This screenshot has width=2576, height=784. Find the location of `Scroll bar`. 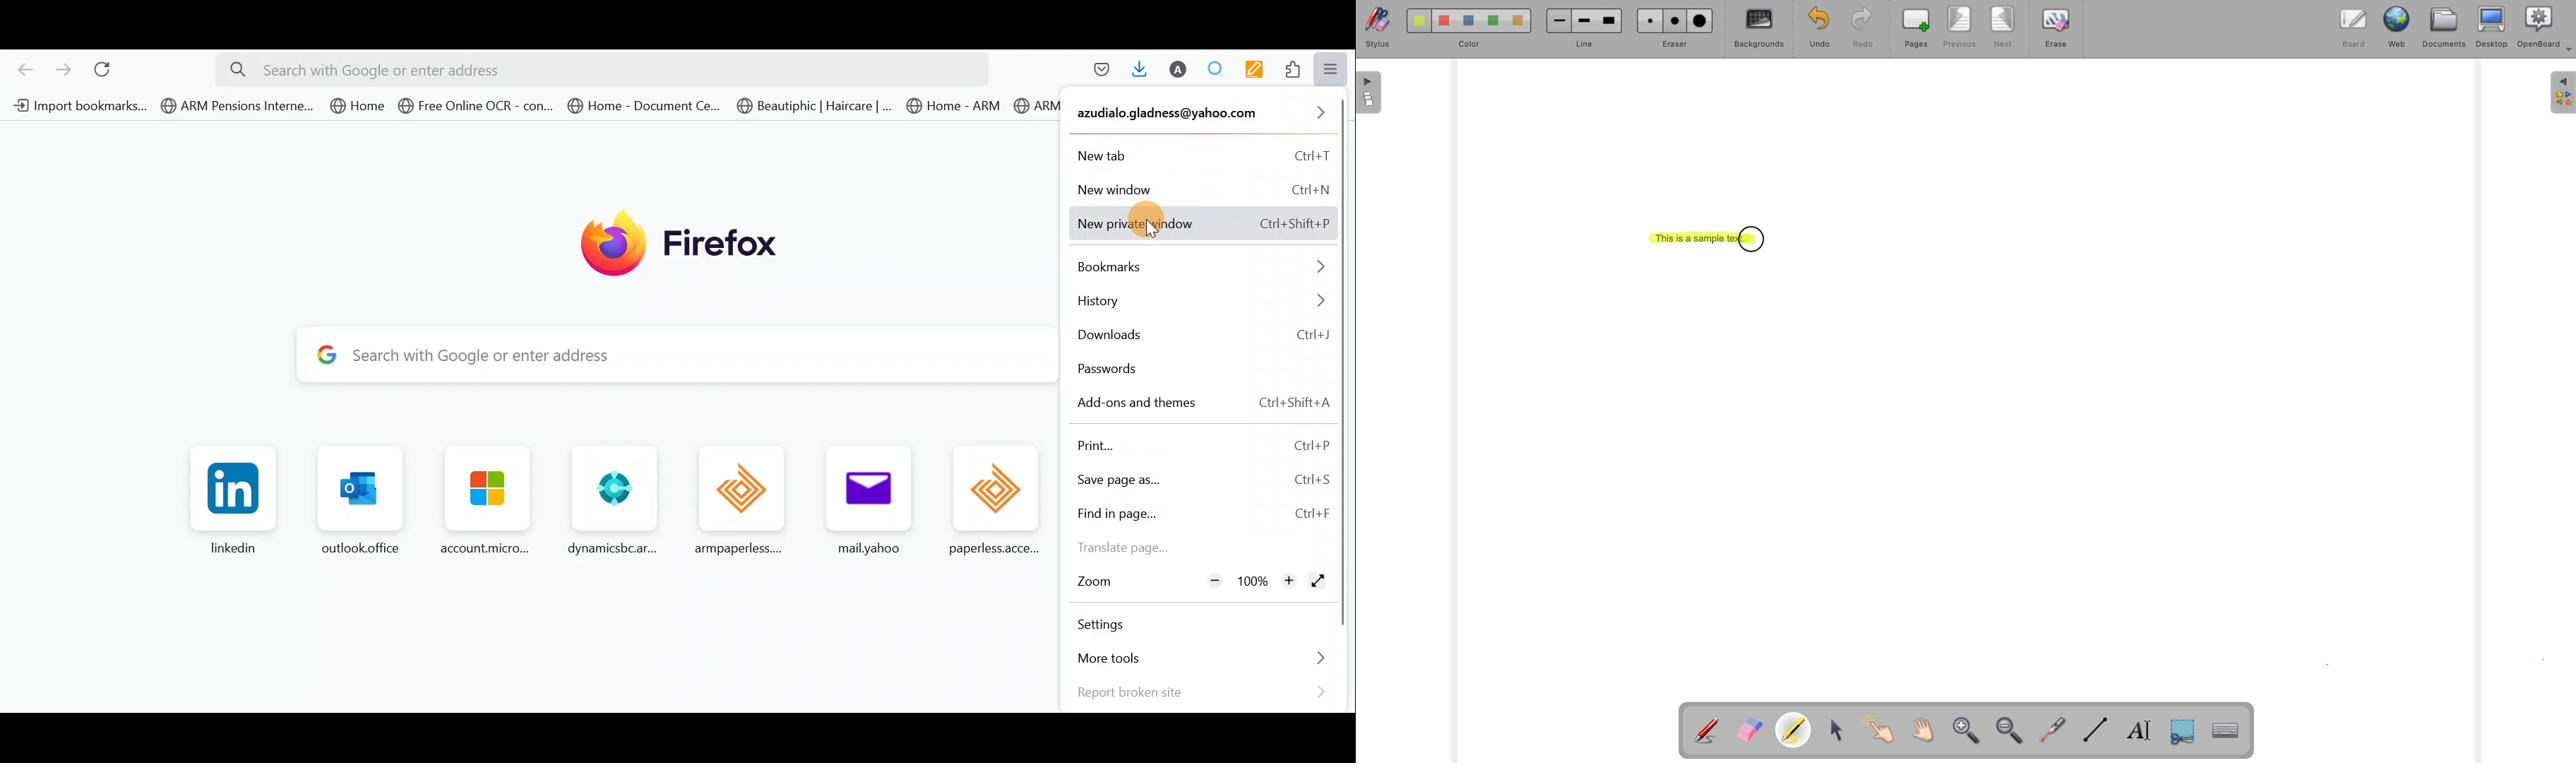

Scroll bar is located at coordinates (1344, 367).